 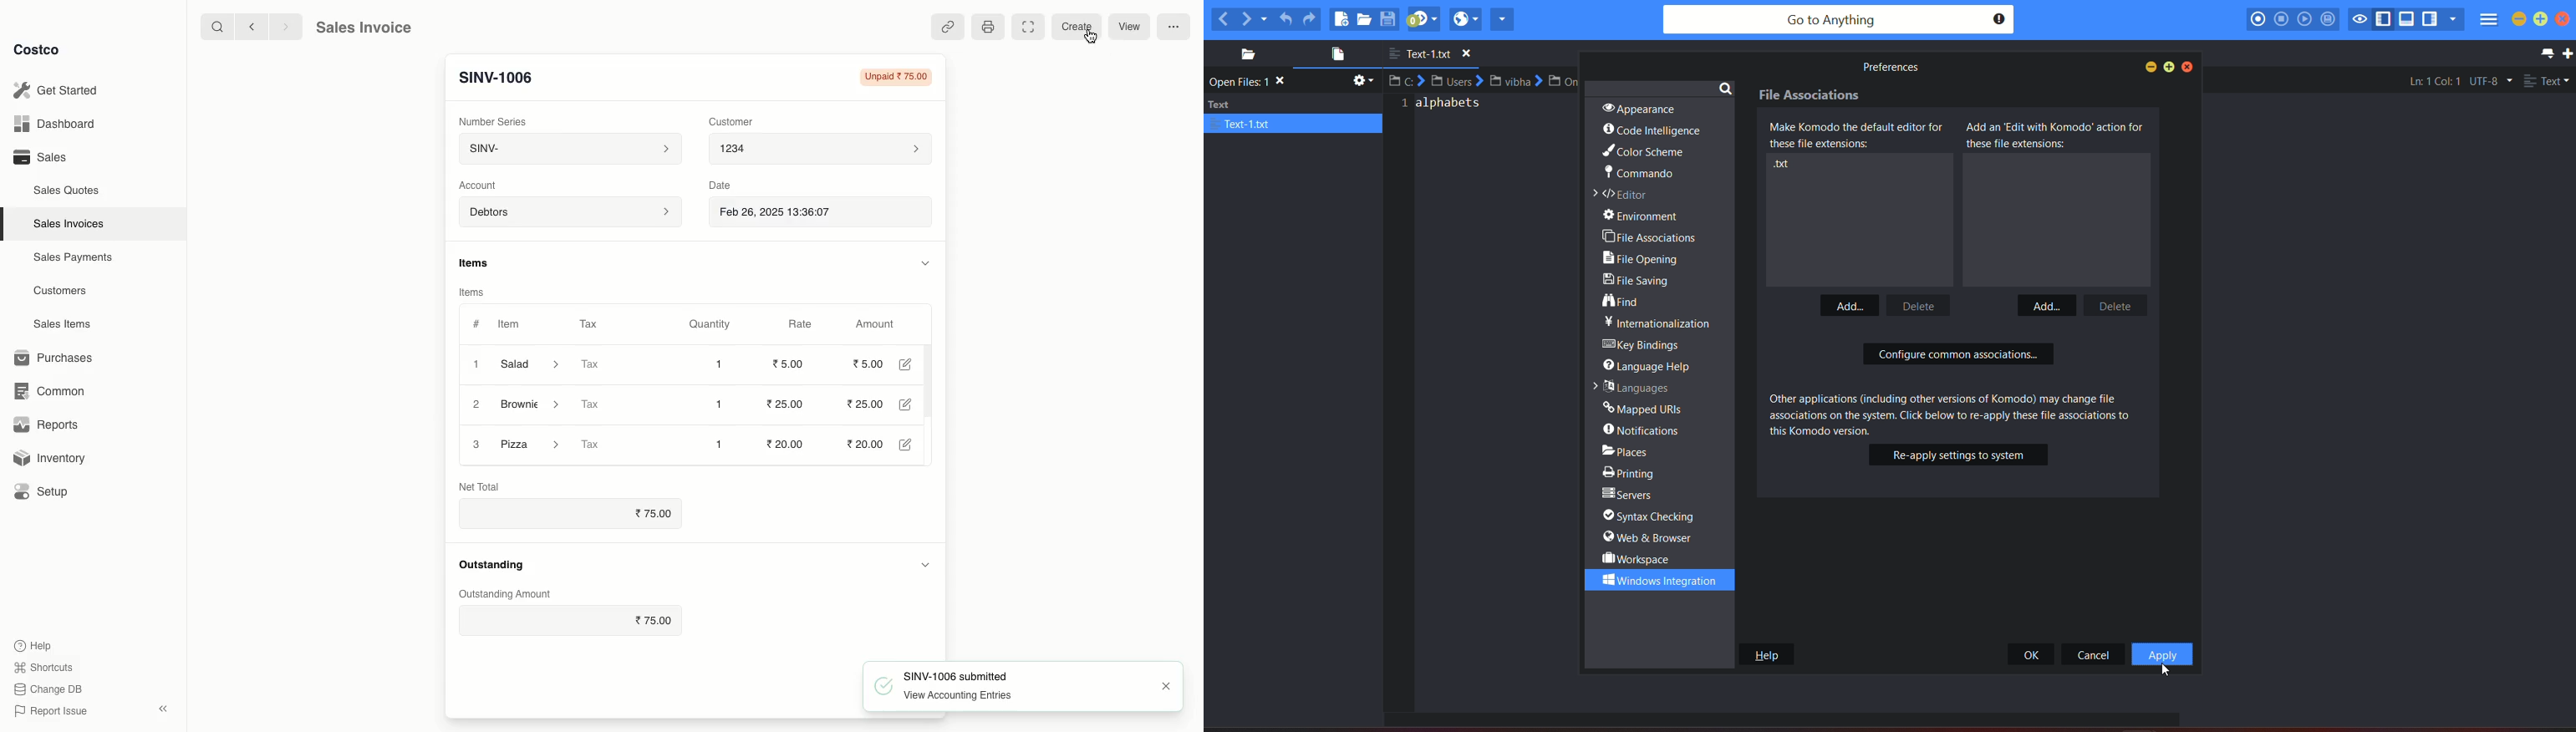 What do you see at coordinates (495, 77) in the screenshot?
I see `New Entry` at bounding box center [495, 77].